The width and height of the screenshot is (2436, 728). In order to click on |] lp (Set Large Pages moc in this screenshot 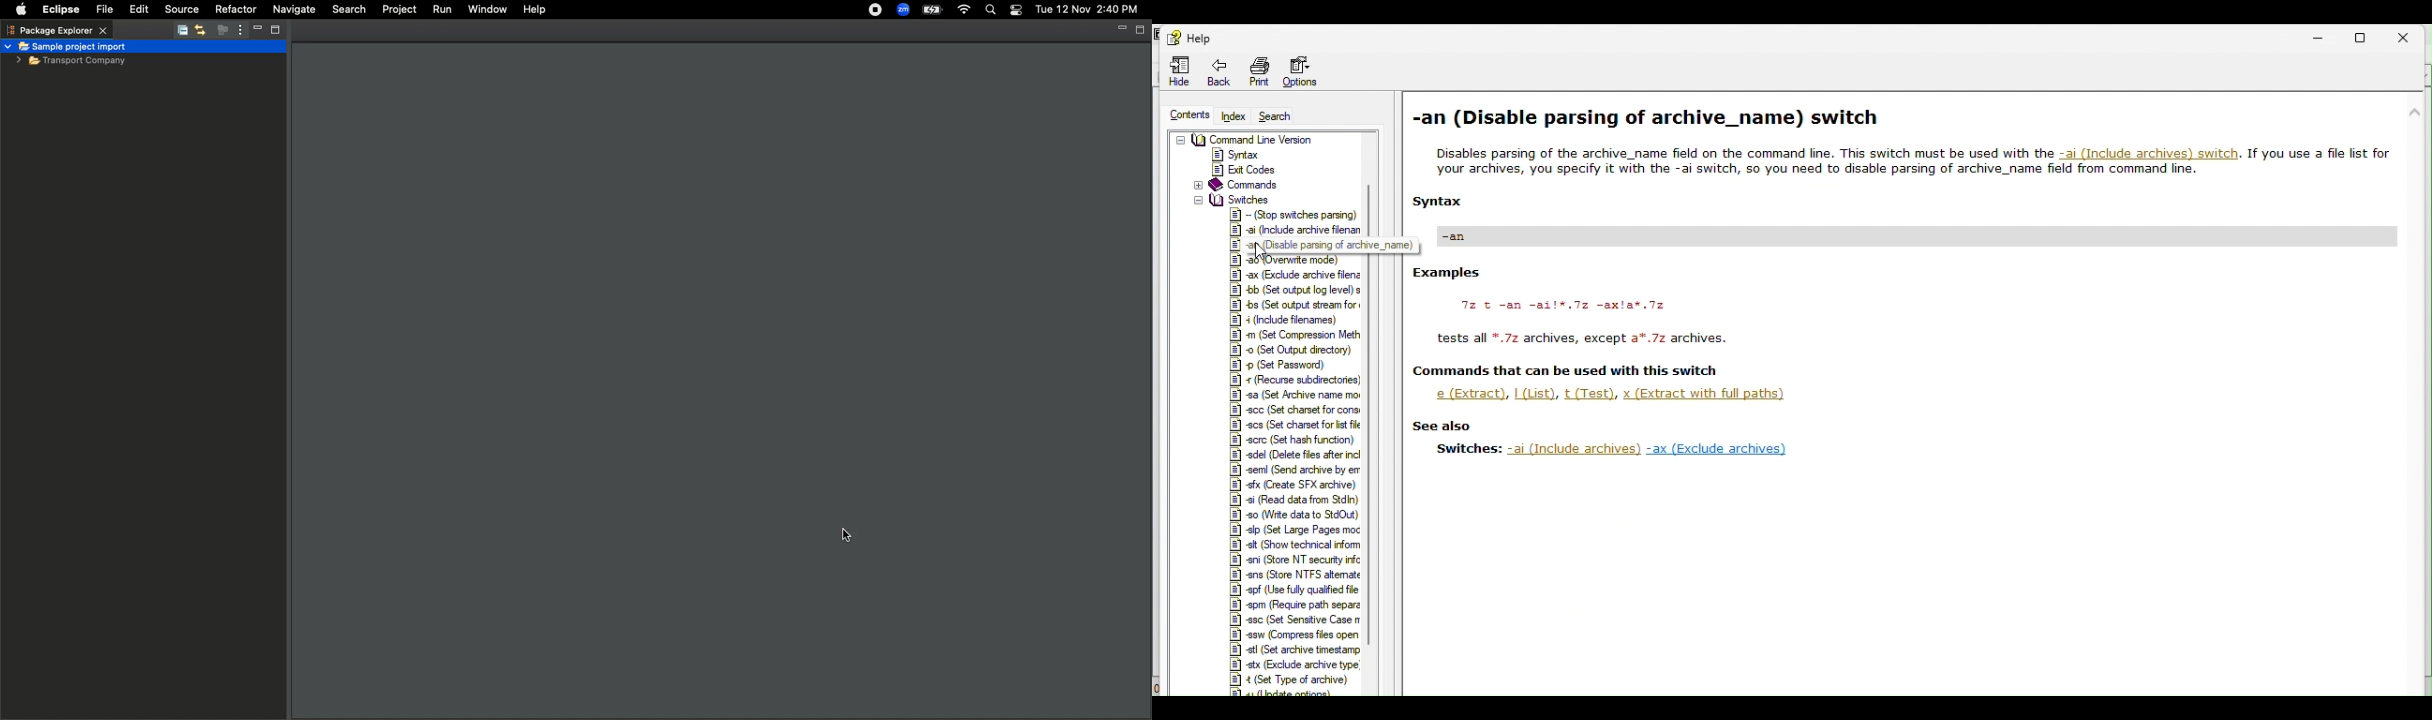, I will do `click(1292, 531)`.